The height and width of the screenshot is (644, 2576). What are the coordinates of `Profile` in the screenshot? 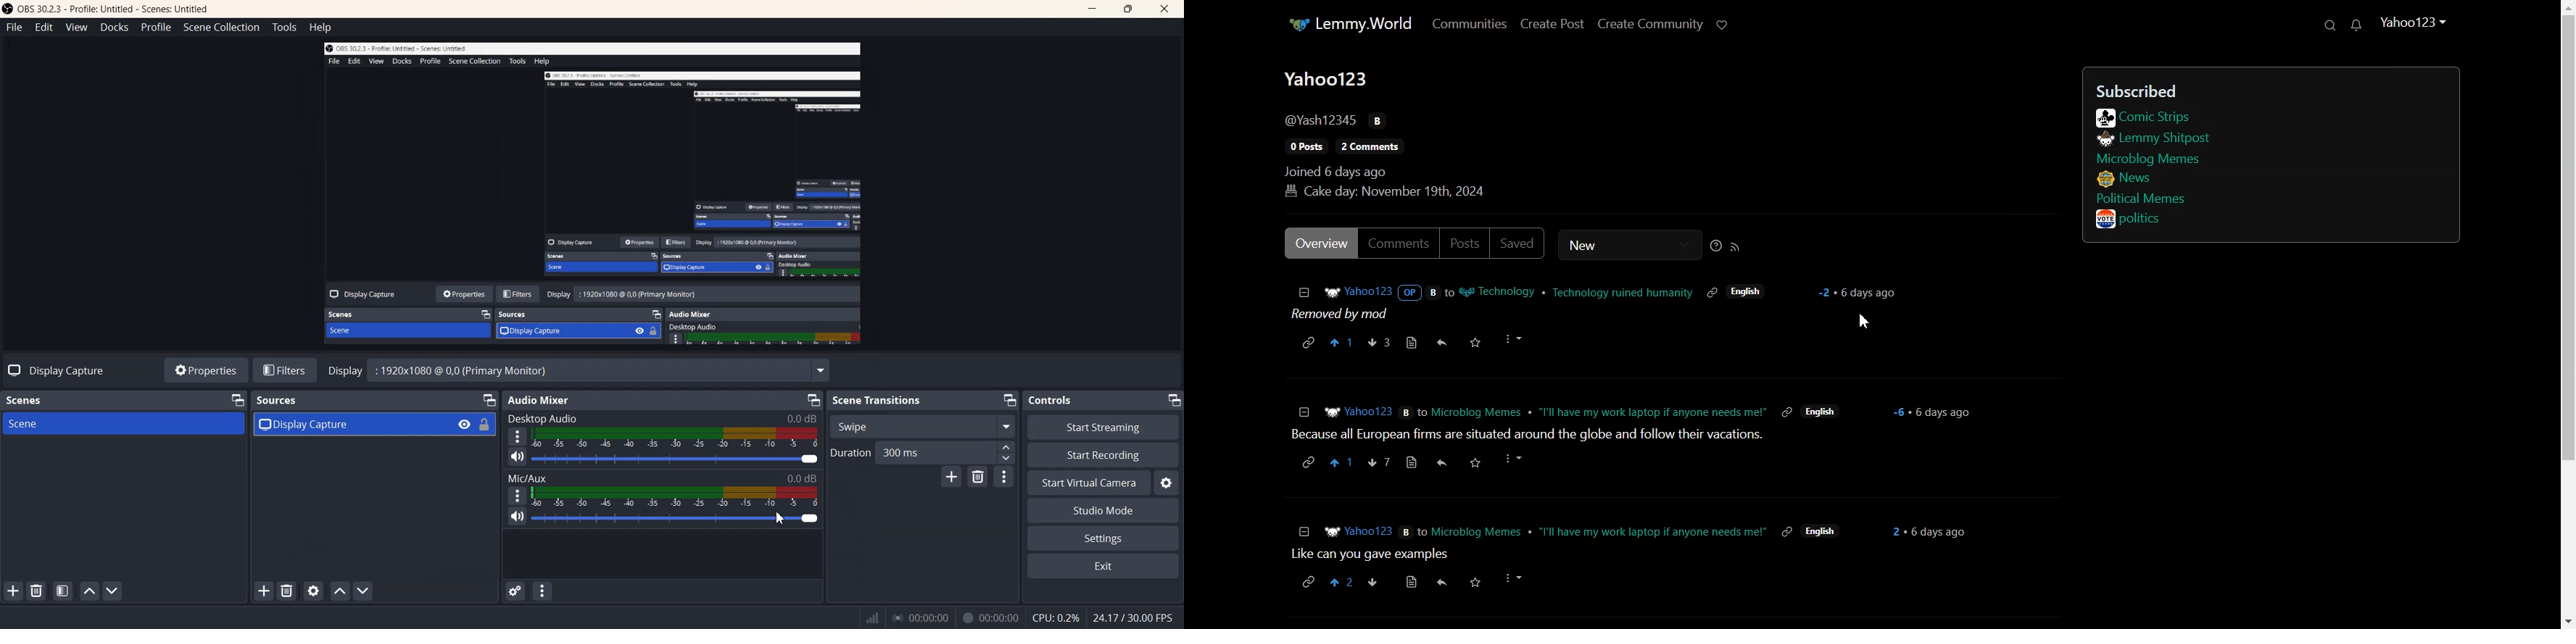 It's located at (156, 28).